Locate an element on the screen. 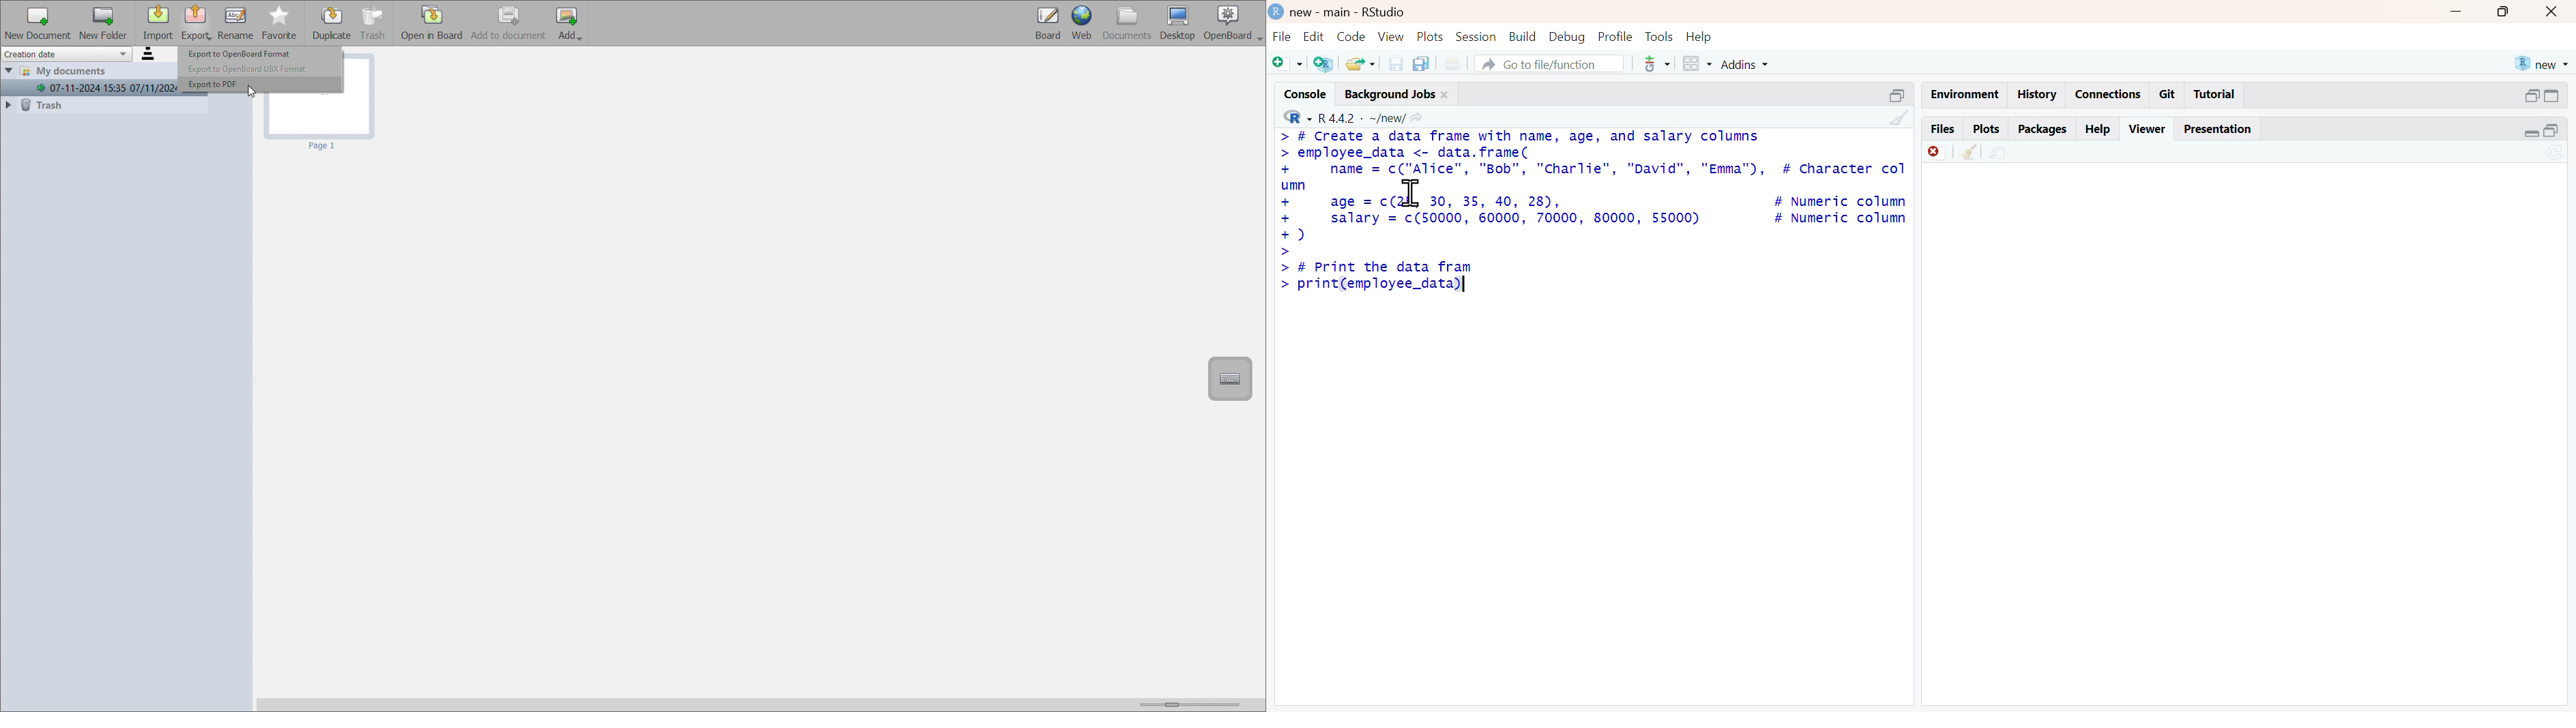 The width and height of the screenshot is (2576, 728). > # Create a data frame with name, age, and salary columns> employee_data <- data. frame(+ name = c("Alice", "Bob", "Charlie", "David", "Emma"), # Character column+ age = cal 30, 35, 40, 28), # Numeric column+ salary = c(50000, 60000, 70000, 80000, 55000) # Numeric column+)>> # Print the data fram print(employee_data) is located at coordinates (1592, 211).